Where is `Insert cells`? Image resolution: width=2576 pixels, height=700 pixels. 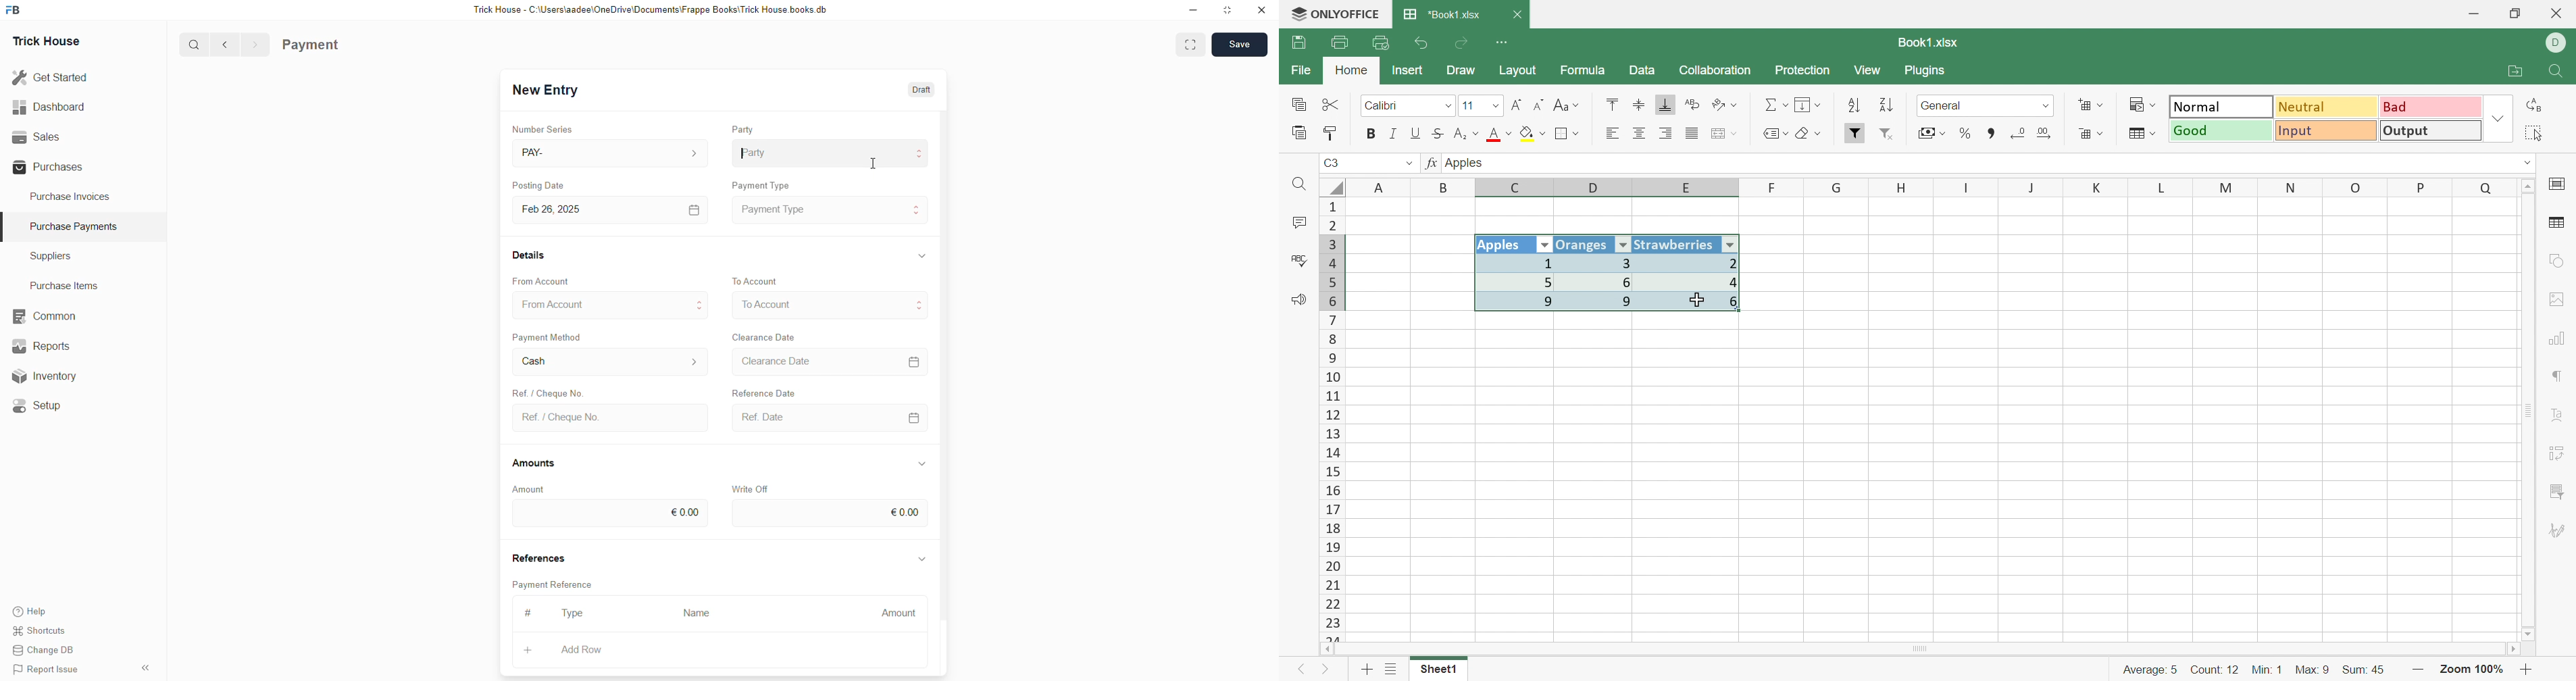 Insert cells is located at coordinates (2091, 106).